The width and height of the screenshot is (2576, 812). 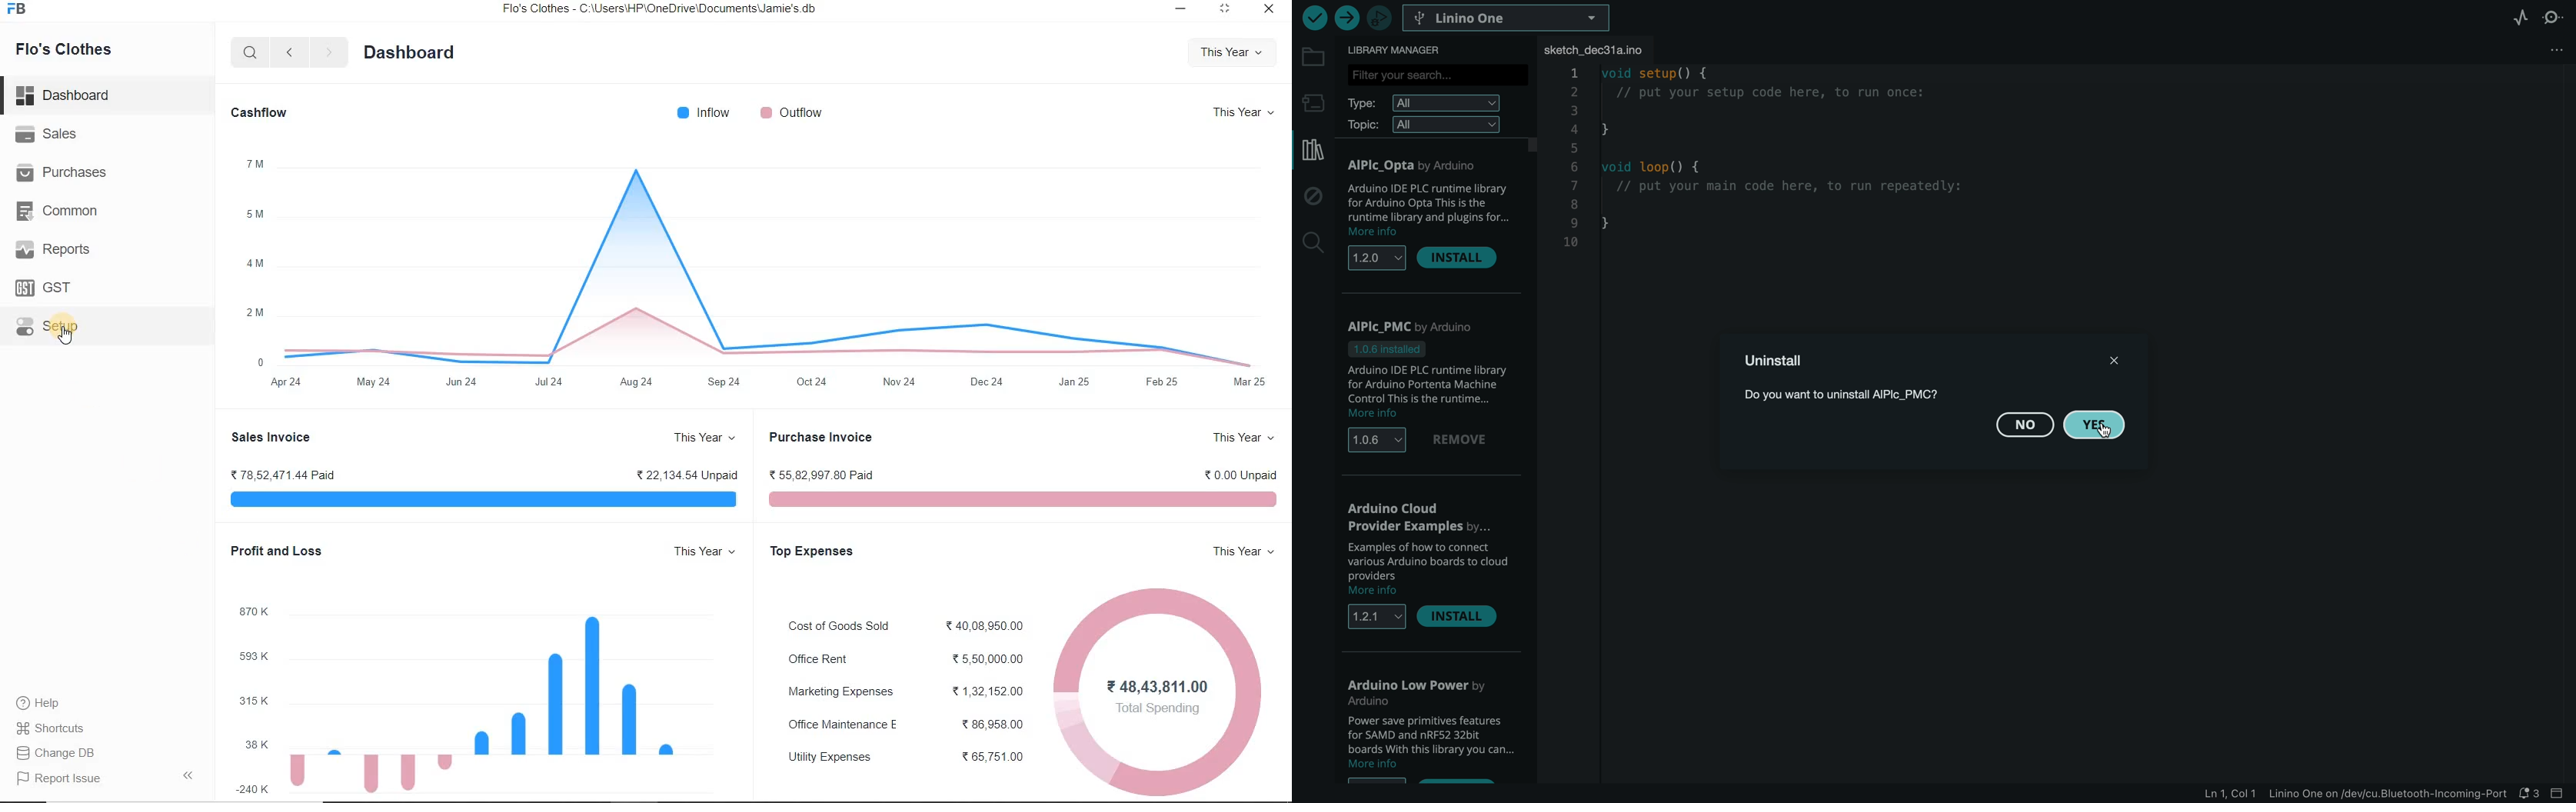 What do you see at coordinates (261, 362) in the screenshot?
I see `0` at bounding box center [261, 362].